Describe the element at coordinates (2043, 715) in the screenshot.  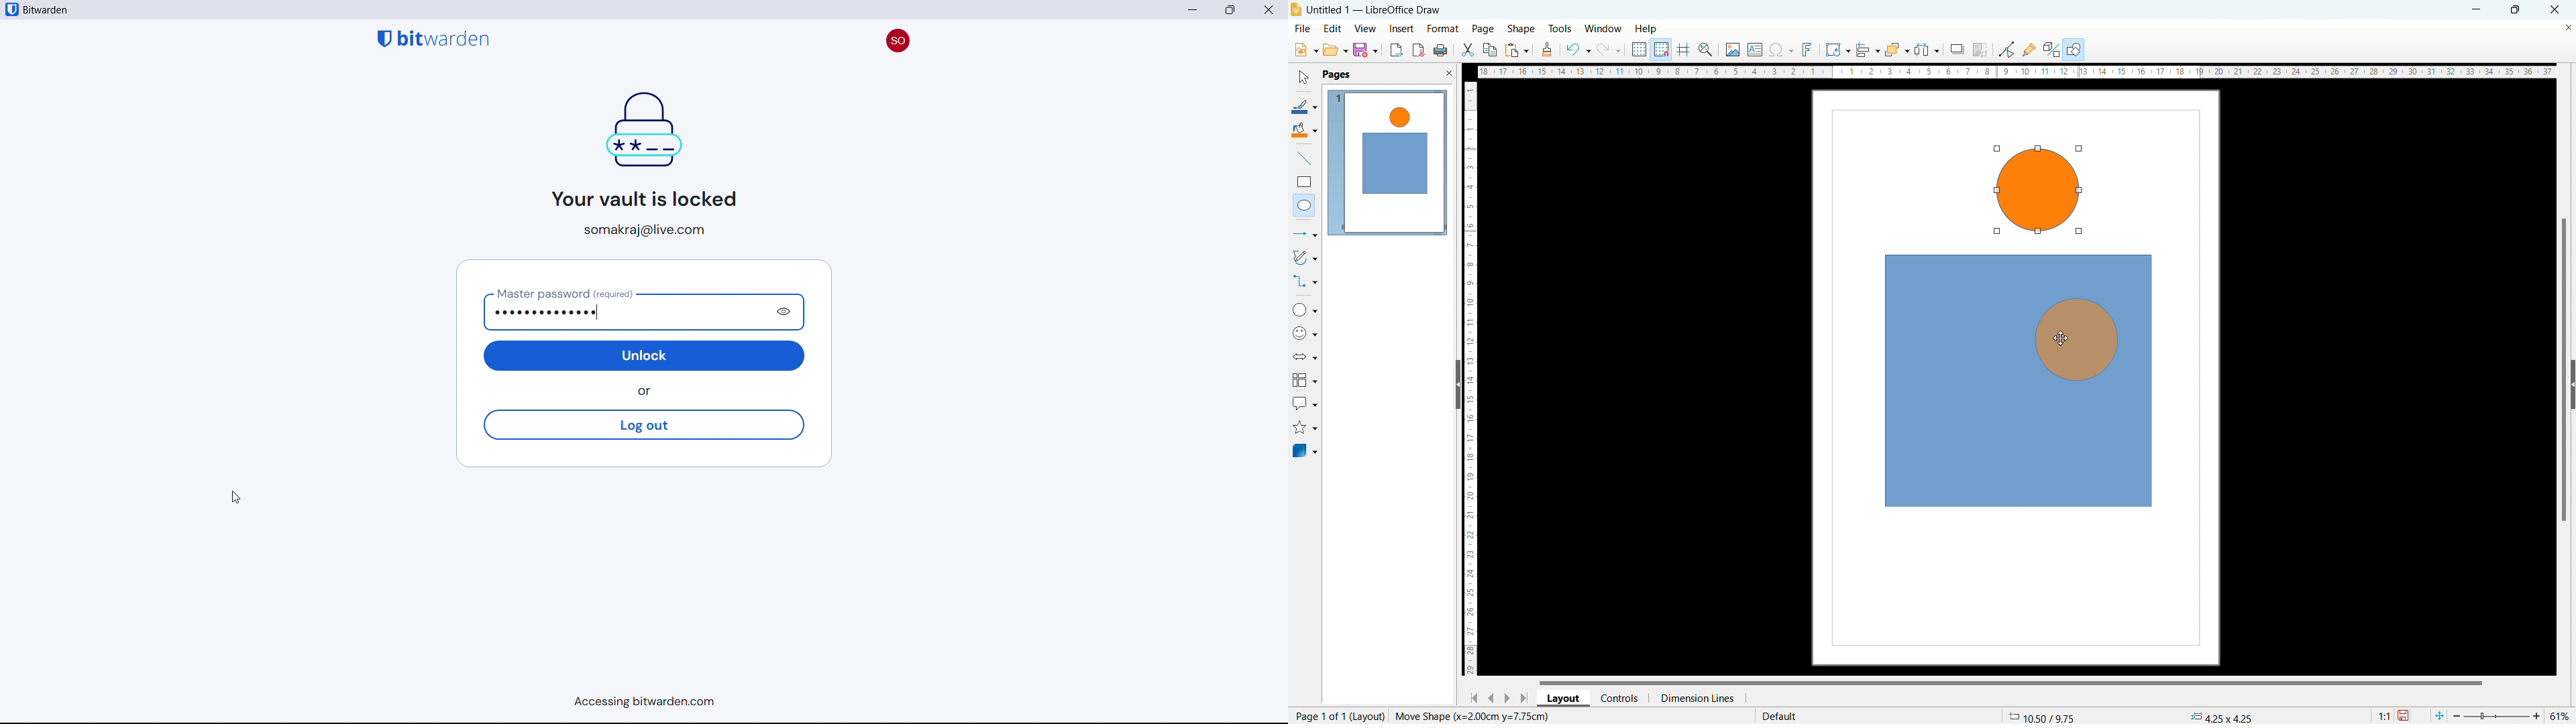
I see `cursor coordinates` at that location.